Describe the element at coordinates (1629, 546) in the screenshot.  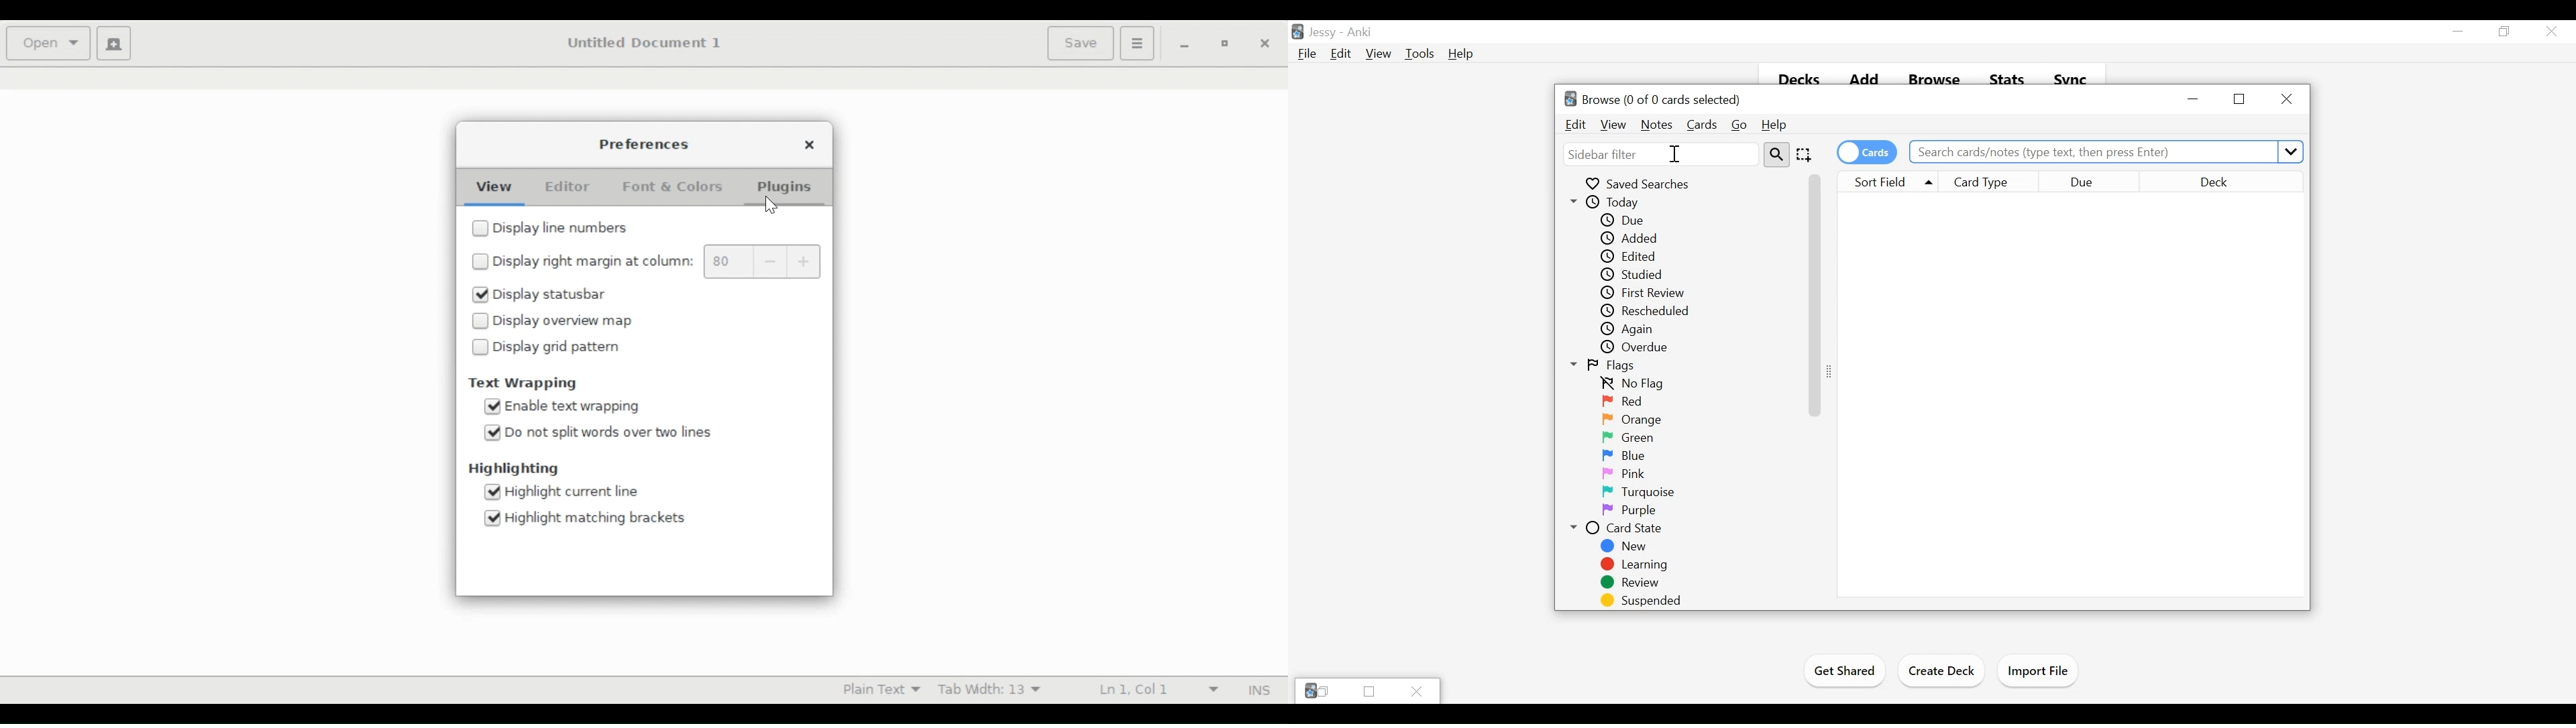
I see `New` at that location.